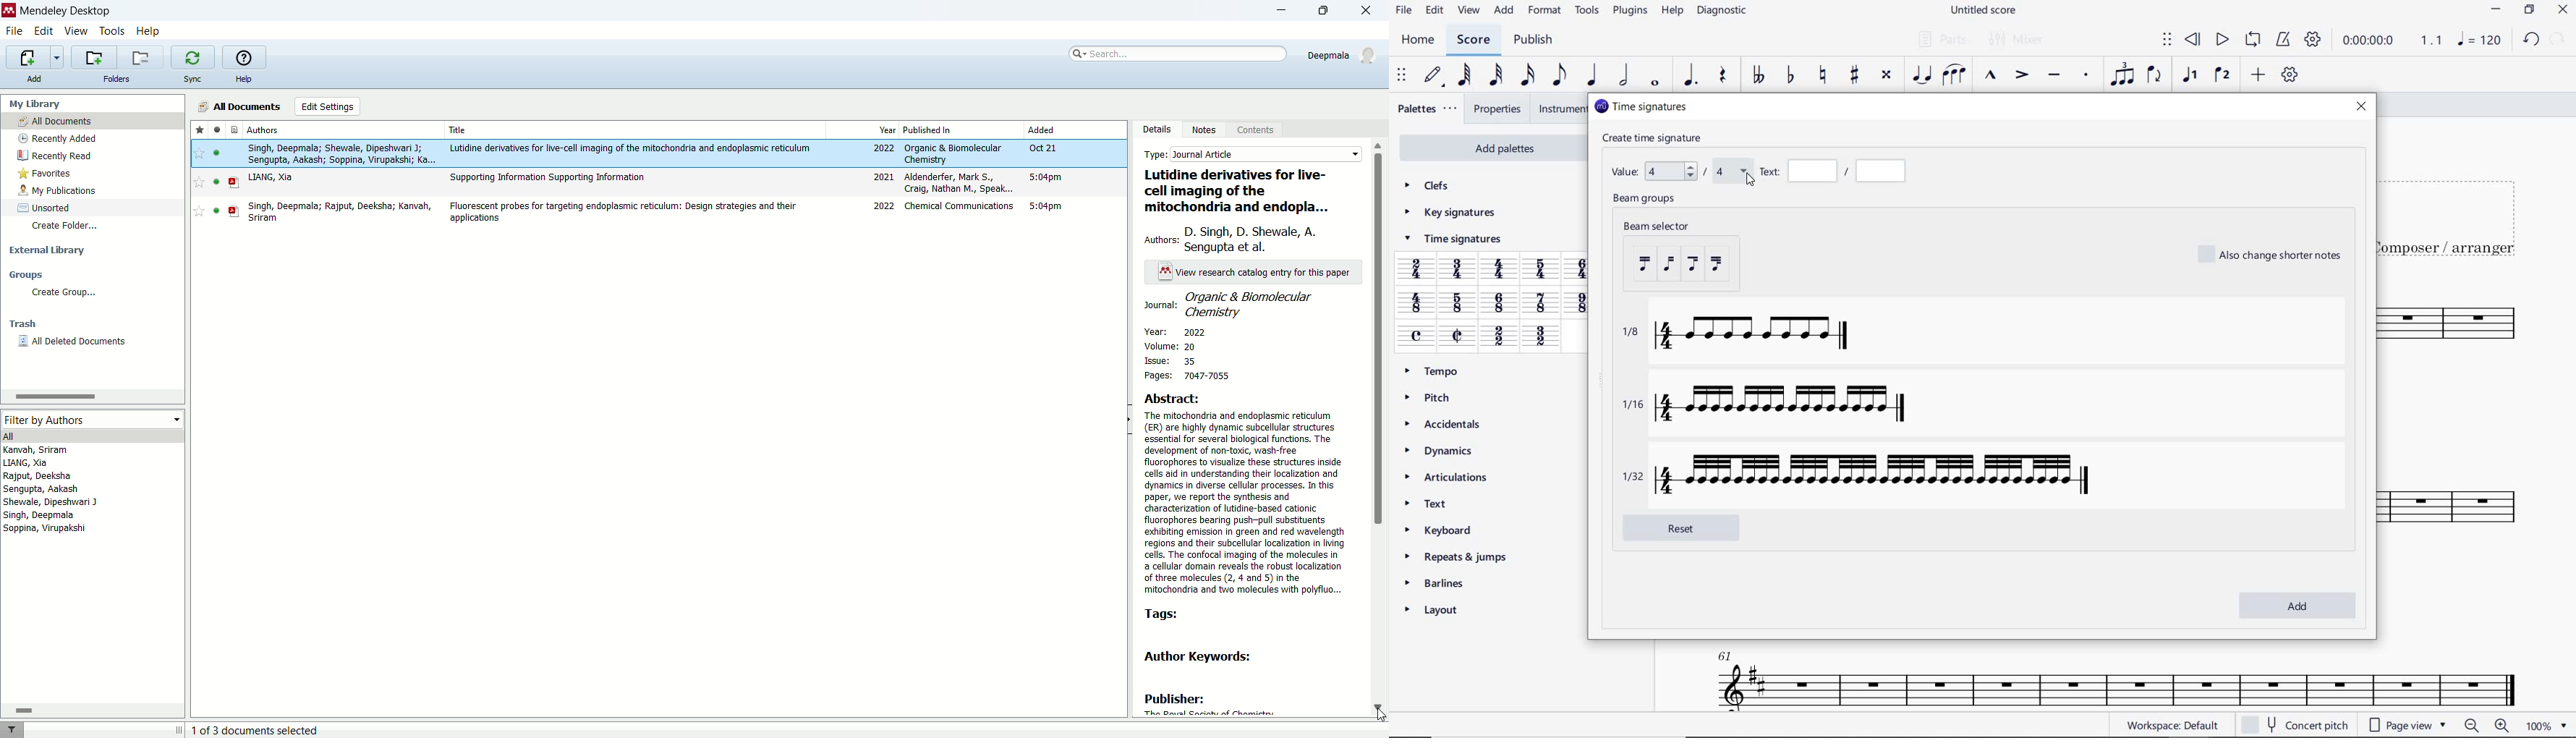 The width and height of the screenshot is (2576, 756). Describe the element at coordinates (2456, 427) in the screenshot. I see `INSTRUMENT: TENOR SAXOPHONE` at that location.